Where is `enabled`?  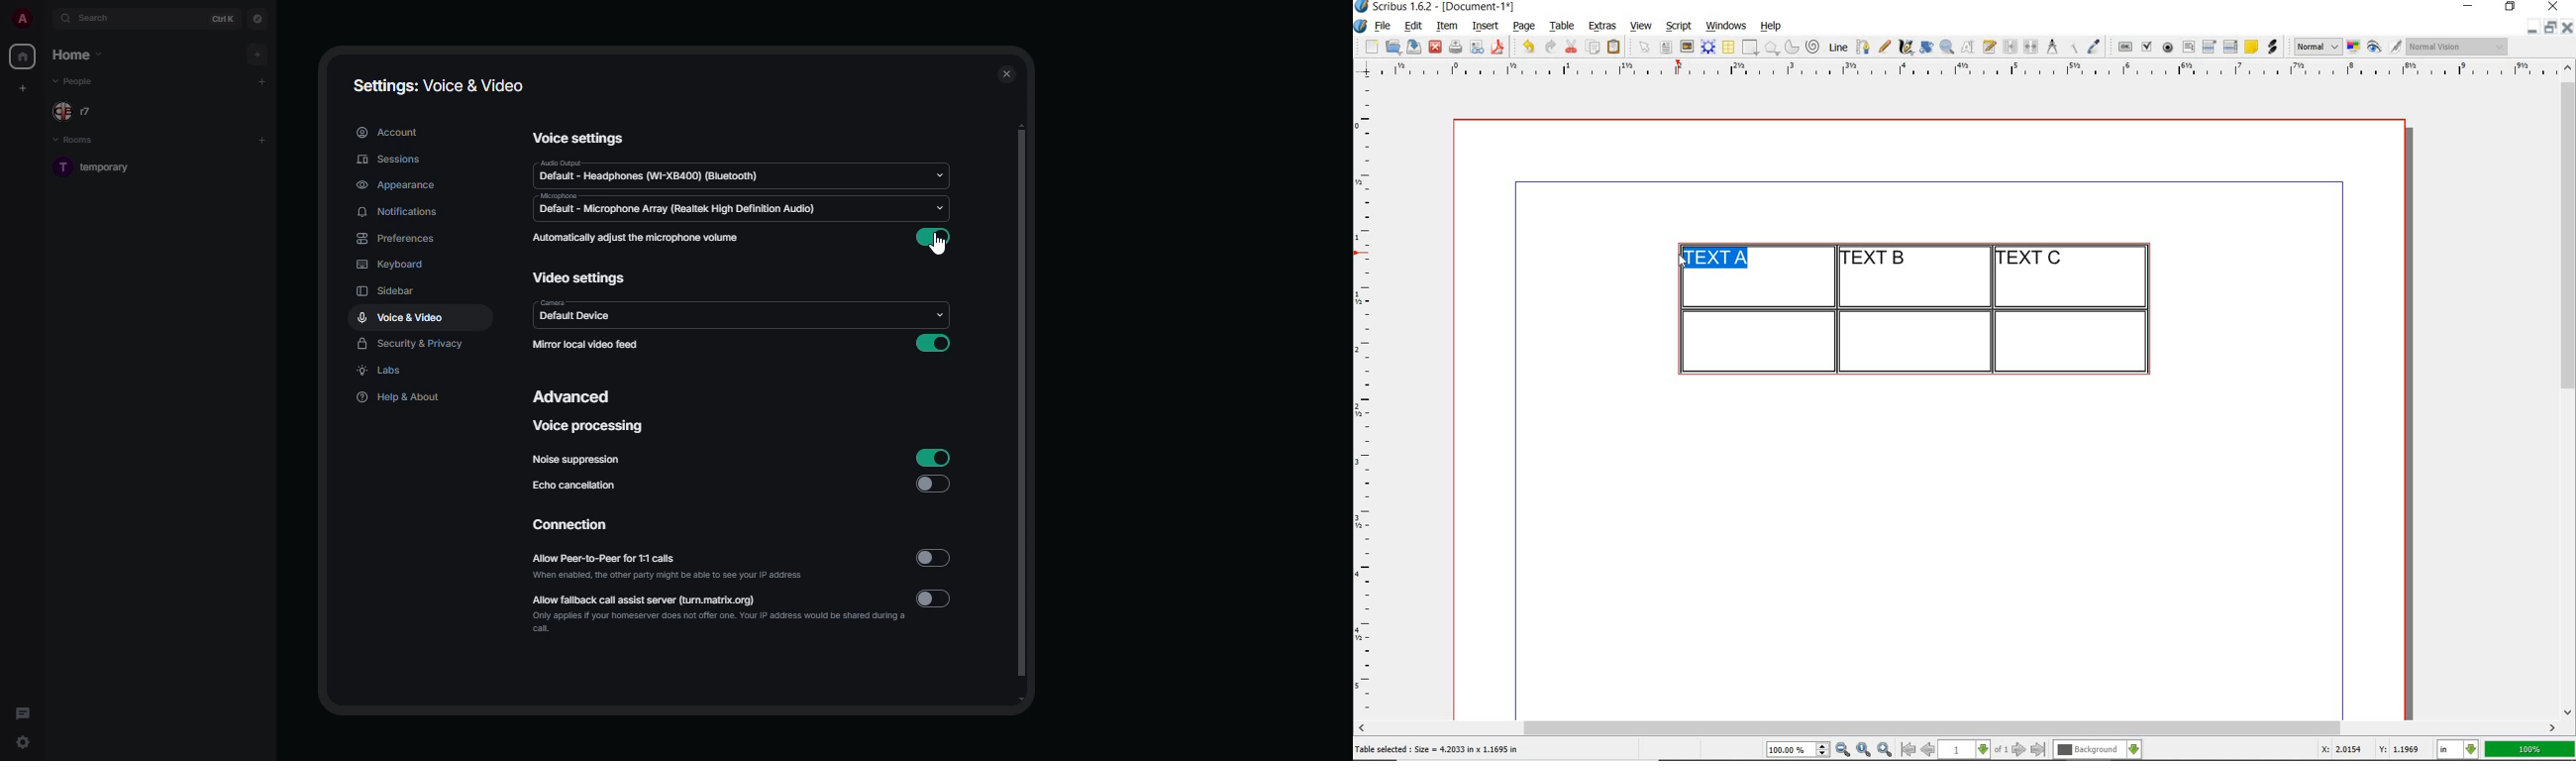
enabled is located at coordinates (934, 457).